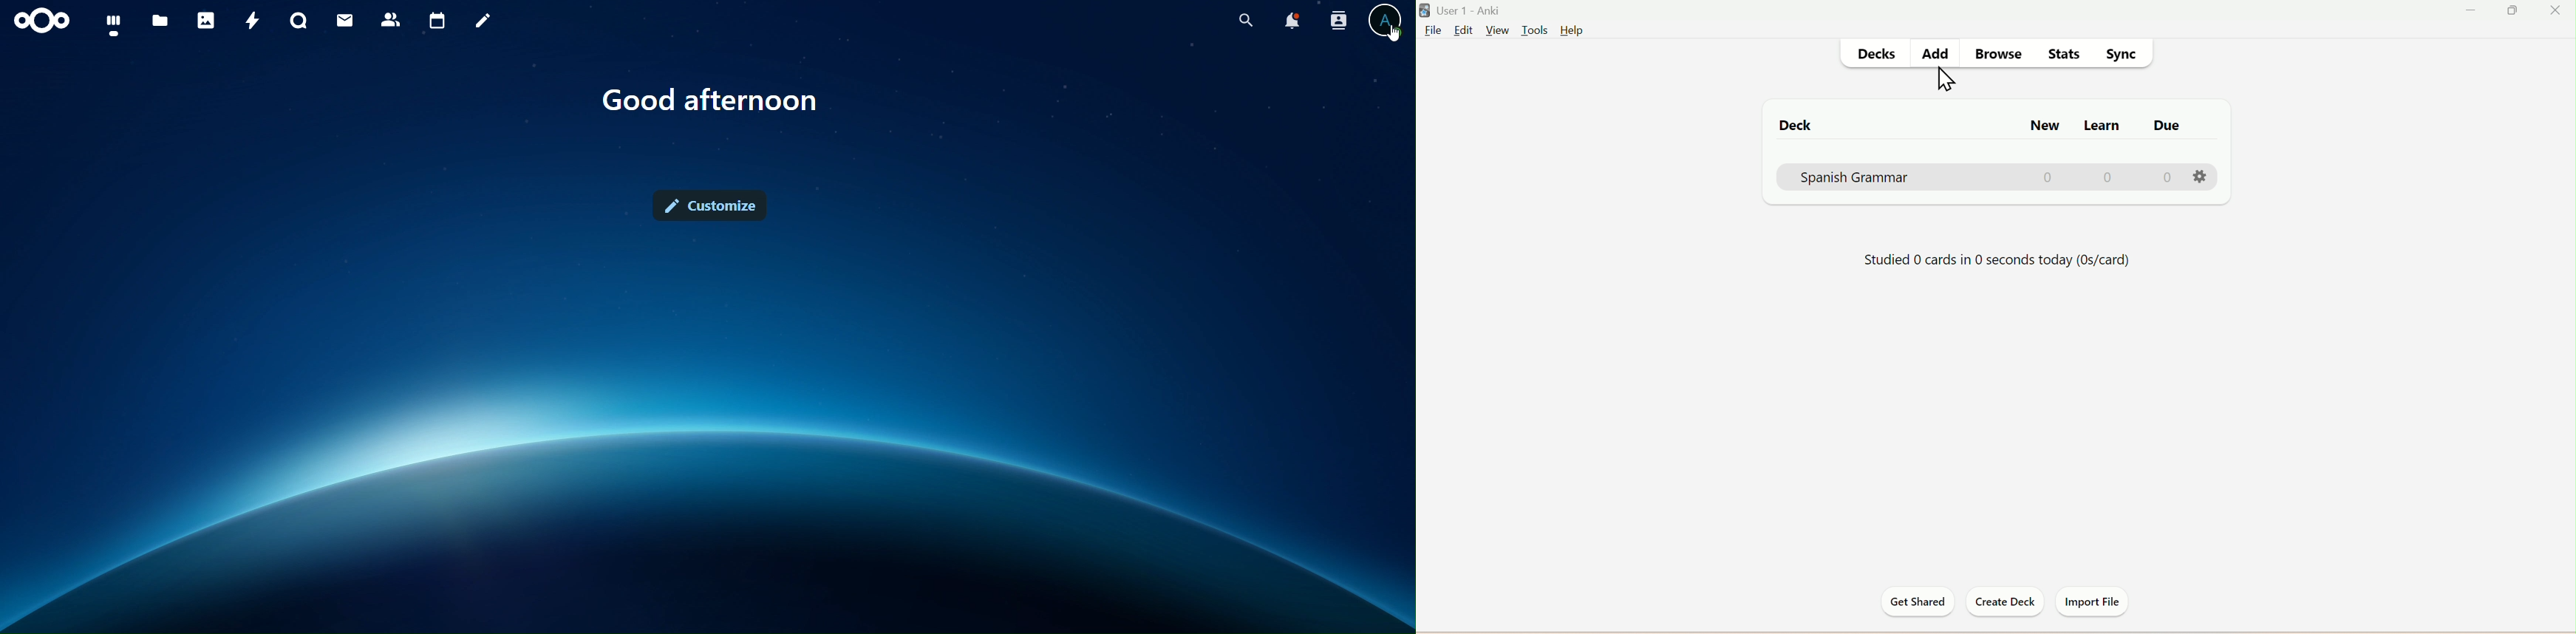  I want to click on talk, so click(297, 21).